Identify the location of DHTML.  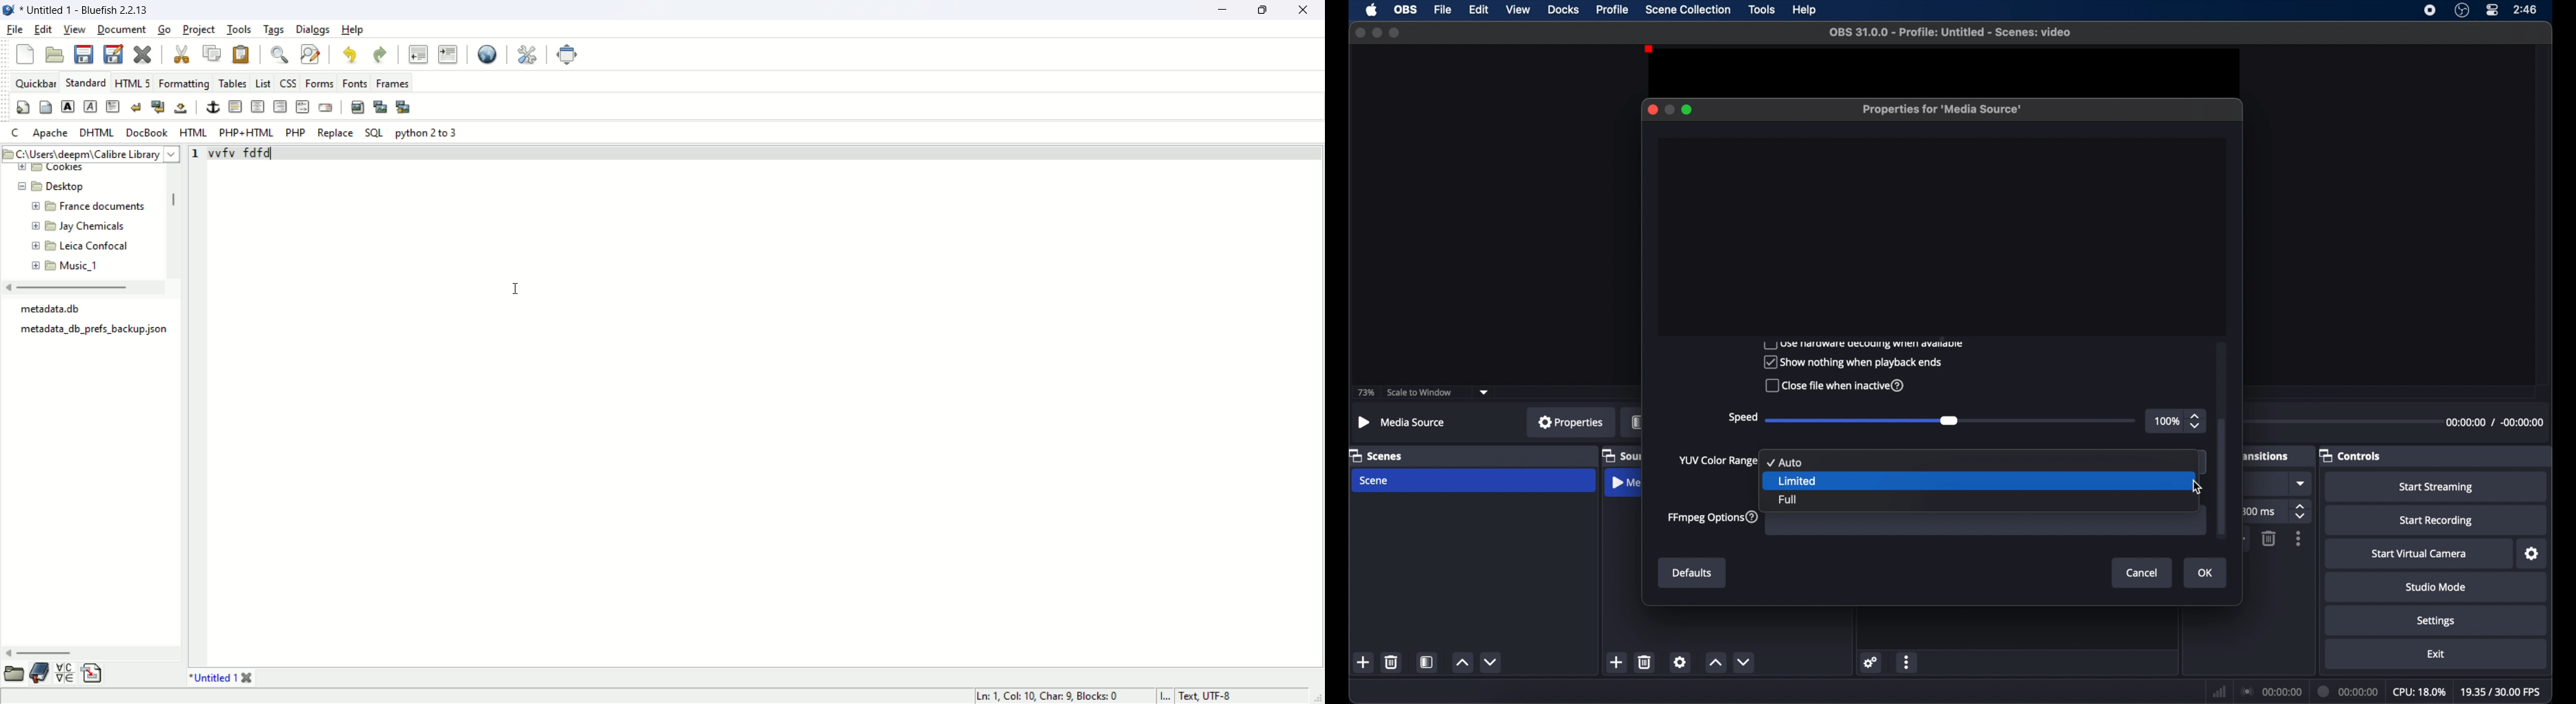
(95, 132).